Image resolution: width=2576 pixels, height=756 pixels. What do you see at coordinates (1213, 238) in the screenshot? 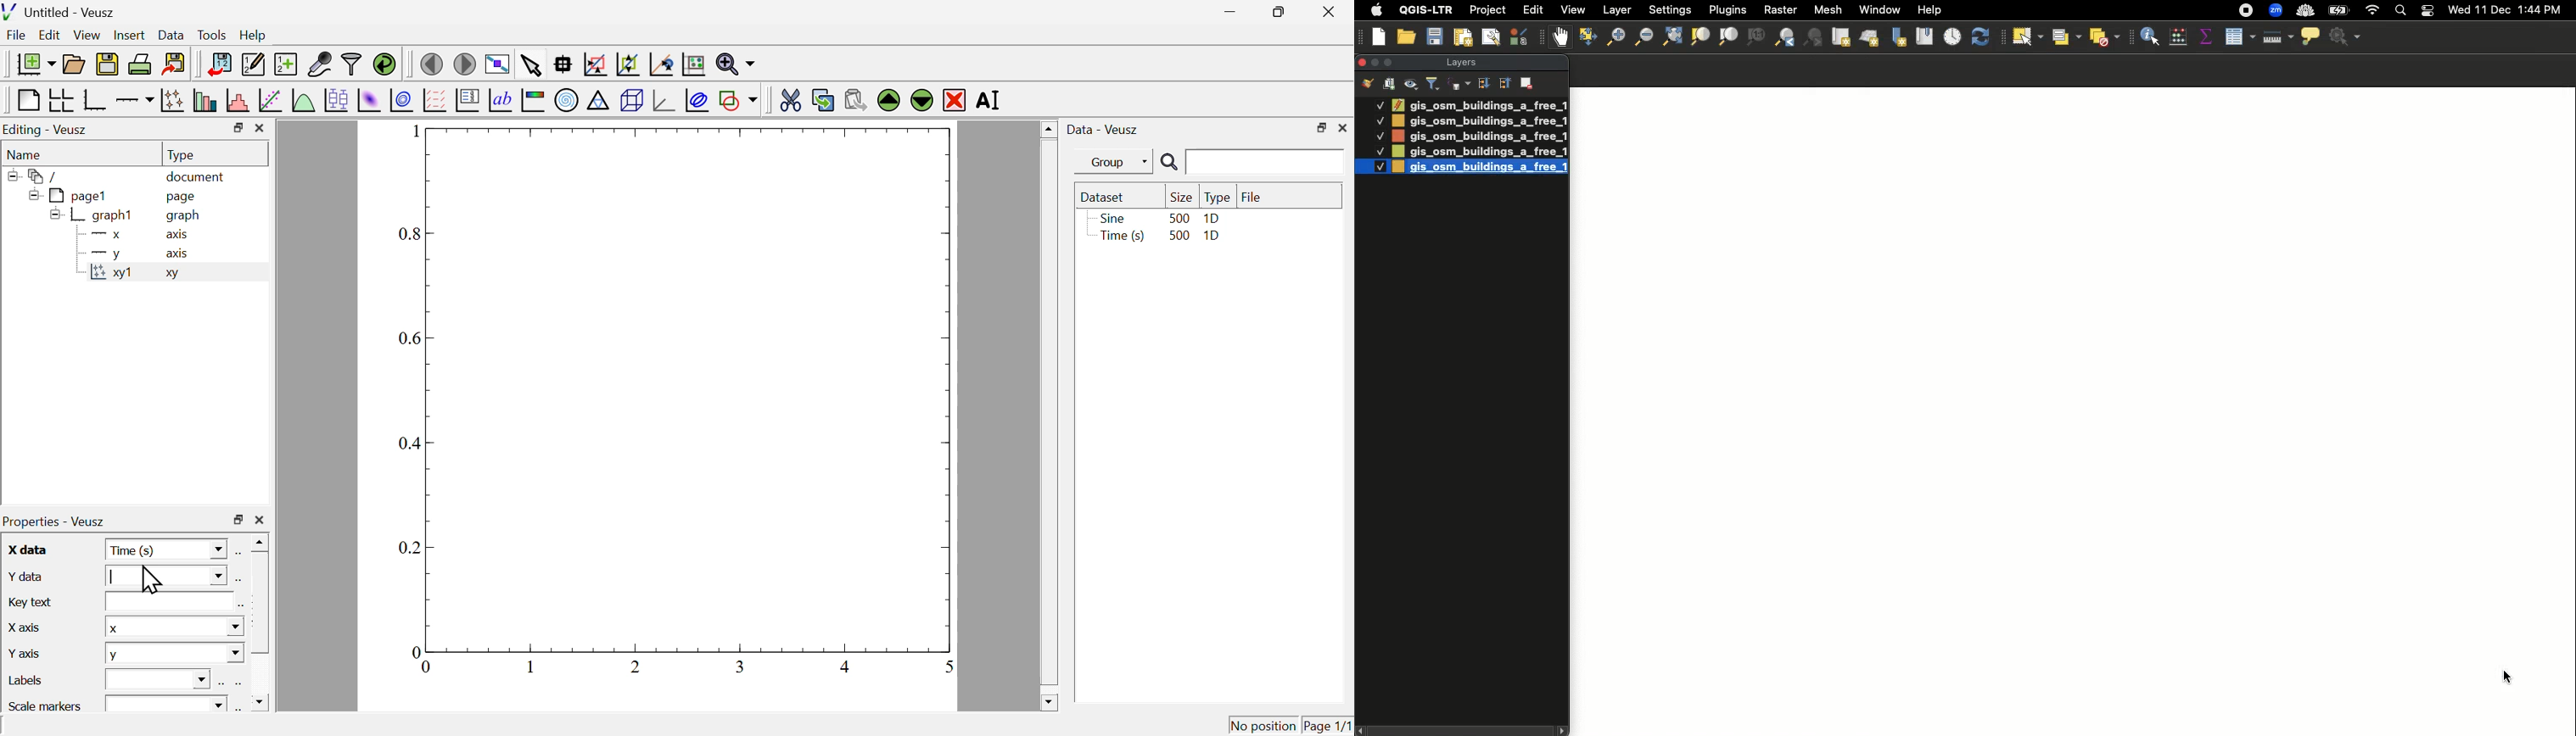
I see `1D` at bounding box center [1213, 238].